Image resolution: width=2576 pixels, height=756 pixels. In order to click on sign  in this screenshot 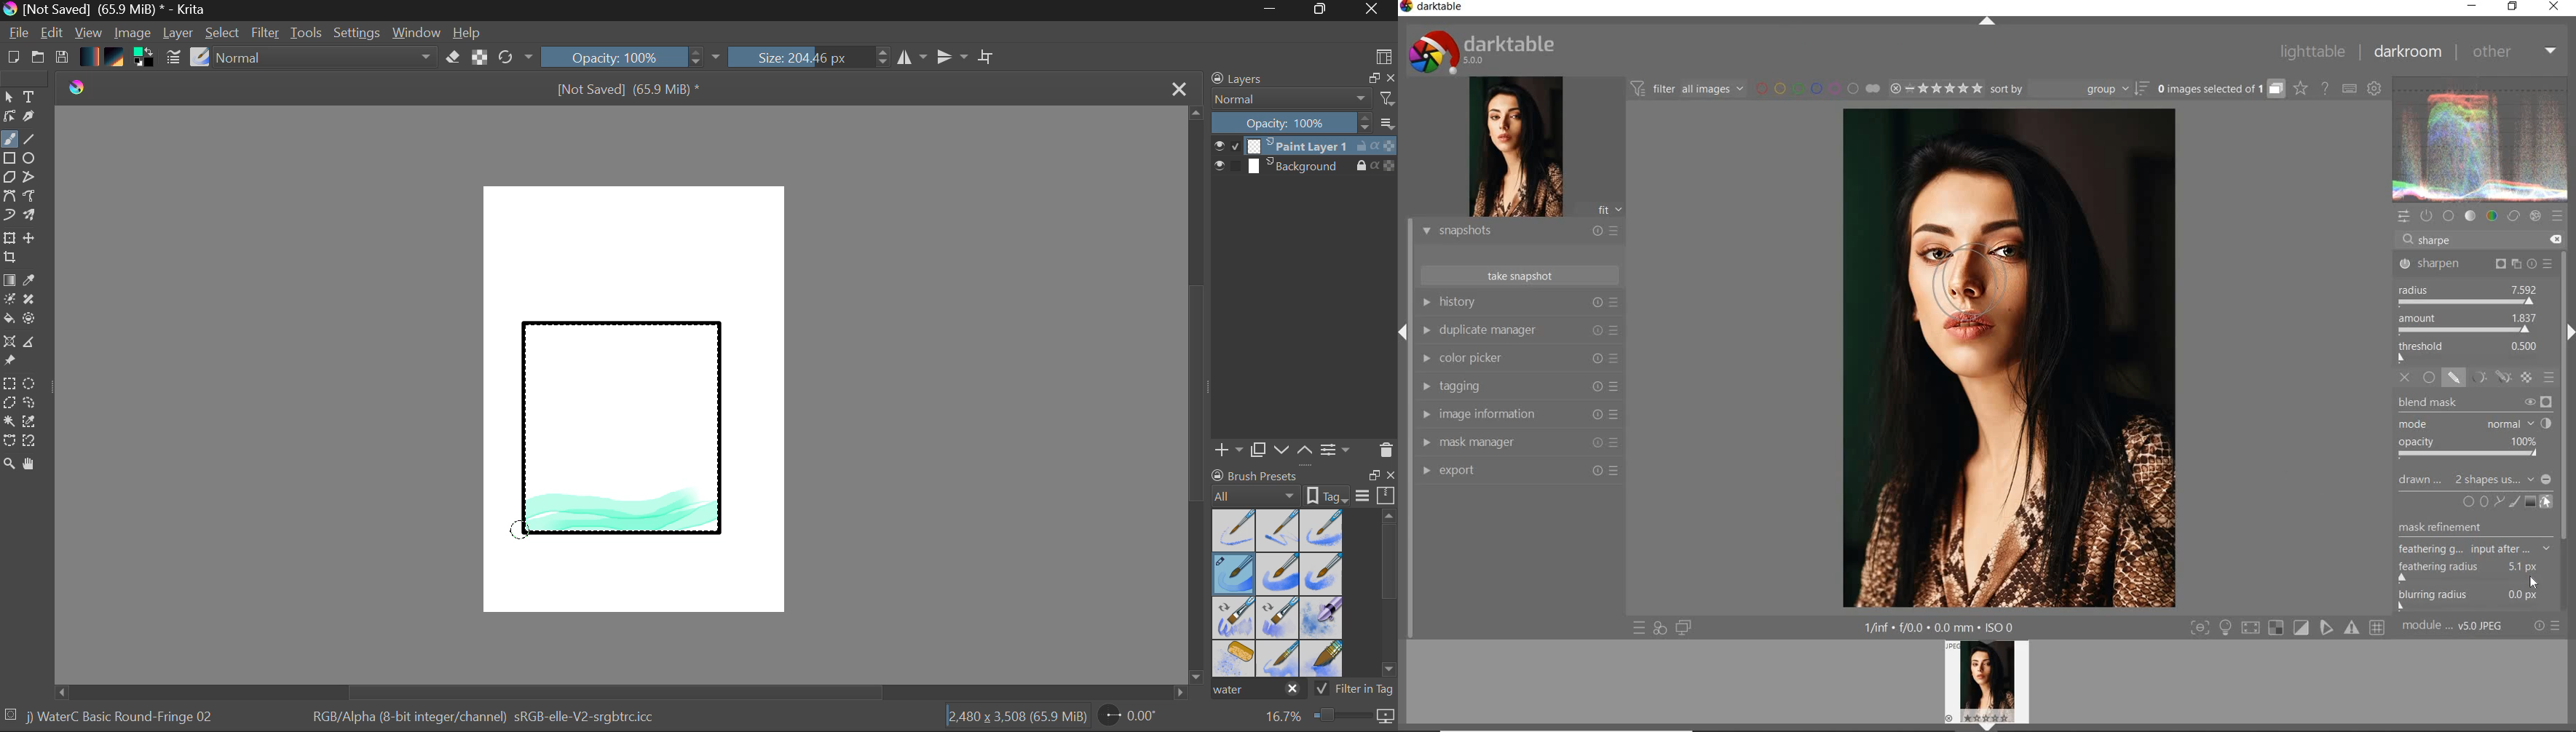, I will do `click(2277, 629)`.